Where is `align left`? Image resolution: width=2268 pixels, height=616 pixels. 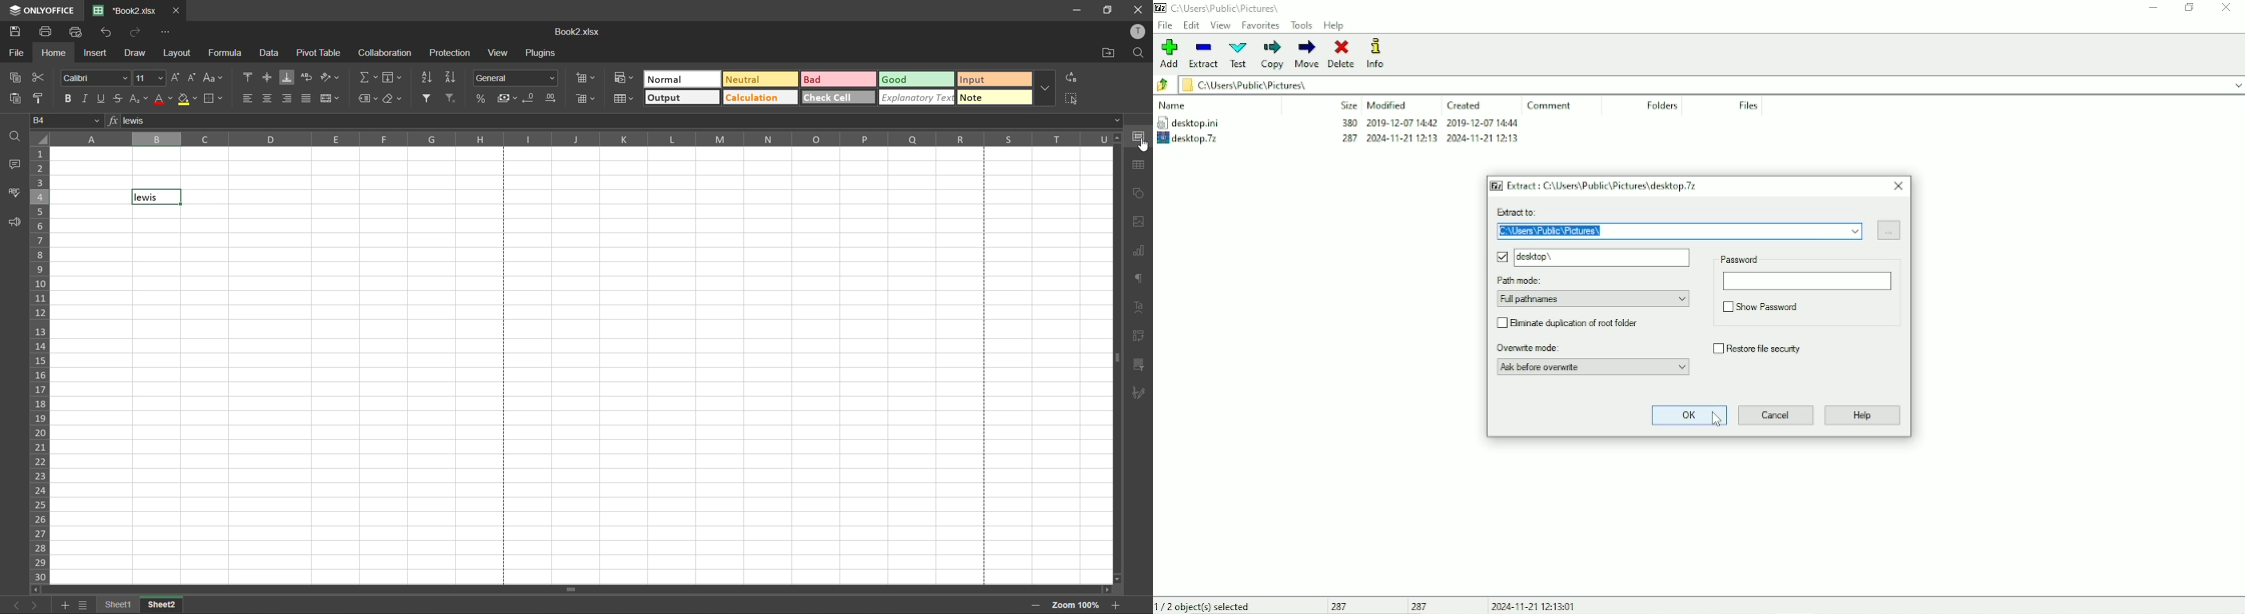
align left is located at coordinates (250, 97).